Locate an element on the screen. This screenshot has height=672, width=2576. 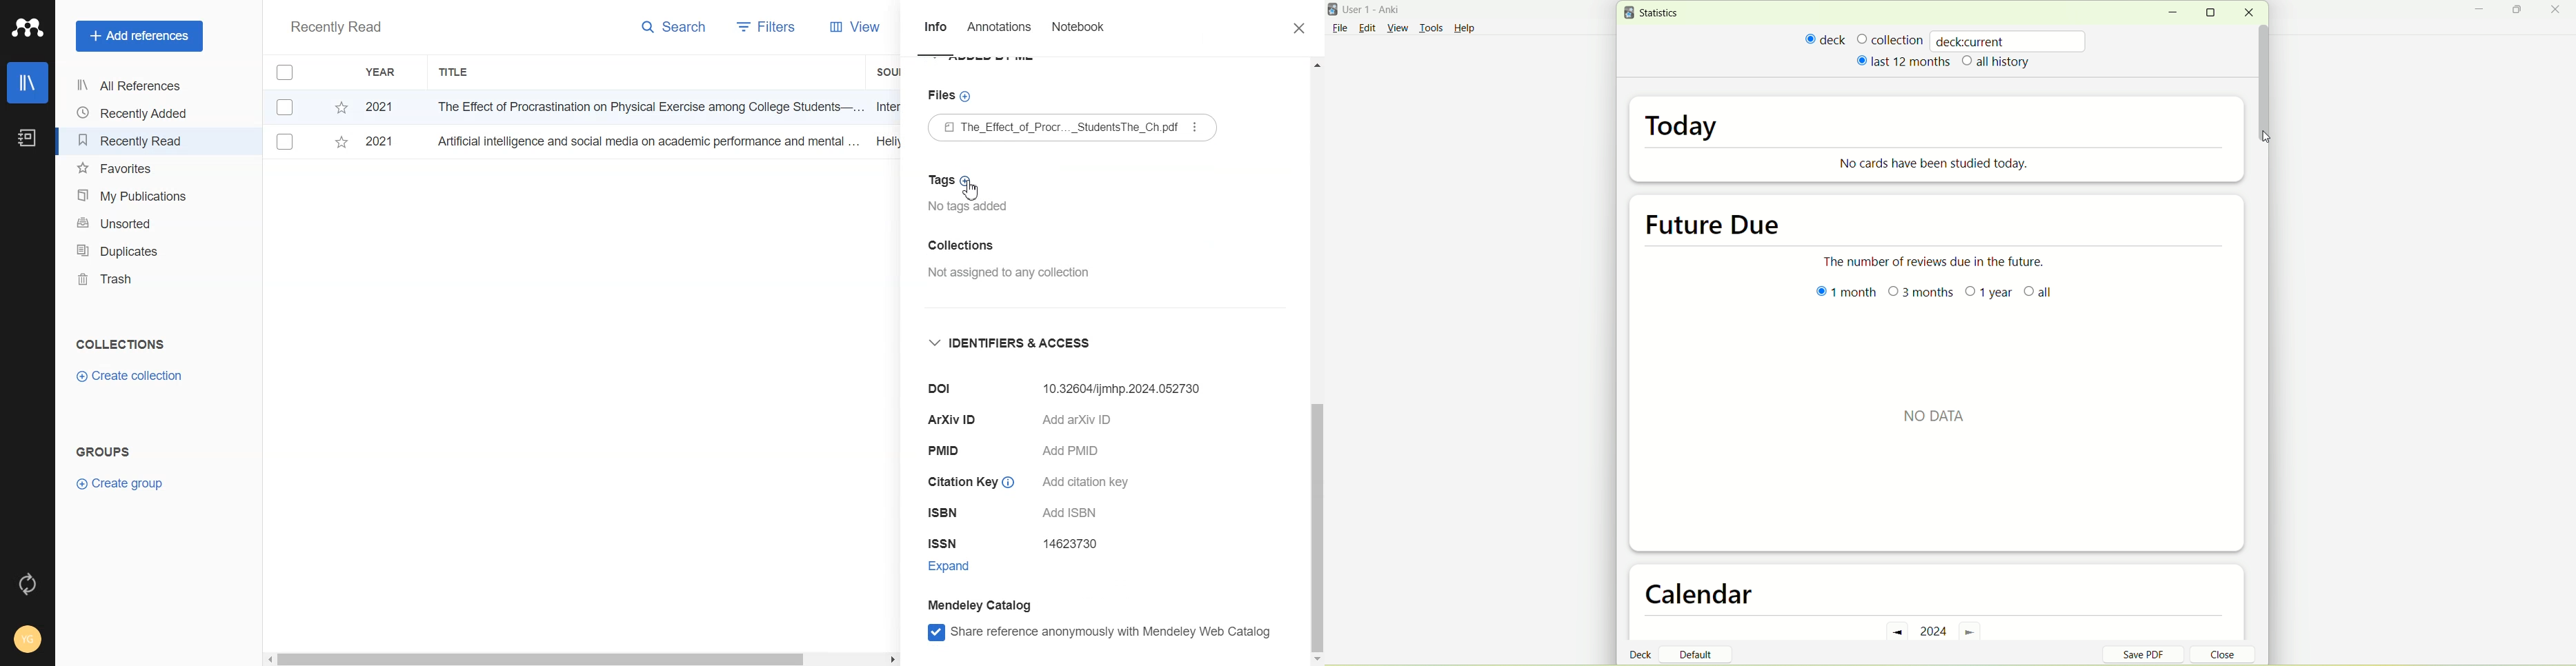
Tags is located at coordinates (951, 179).